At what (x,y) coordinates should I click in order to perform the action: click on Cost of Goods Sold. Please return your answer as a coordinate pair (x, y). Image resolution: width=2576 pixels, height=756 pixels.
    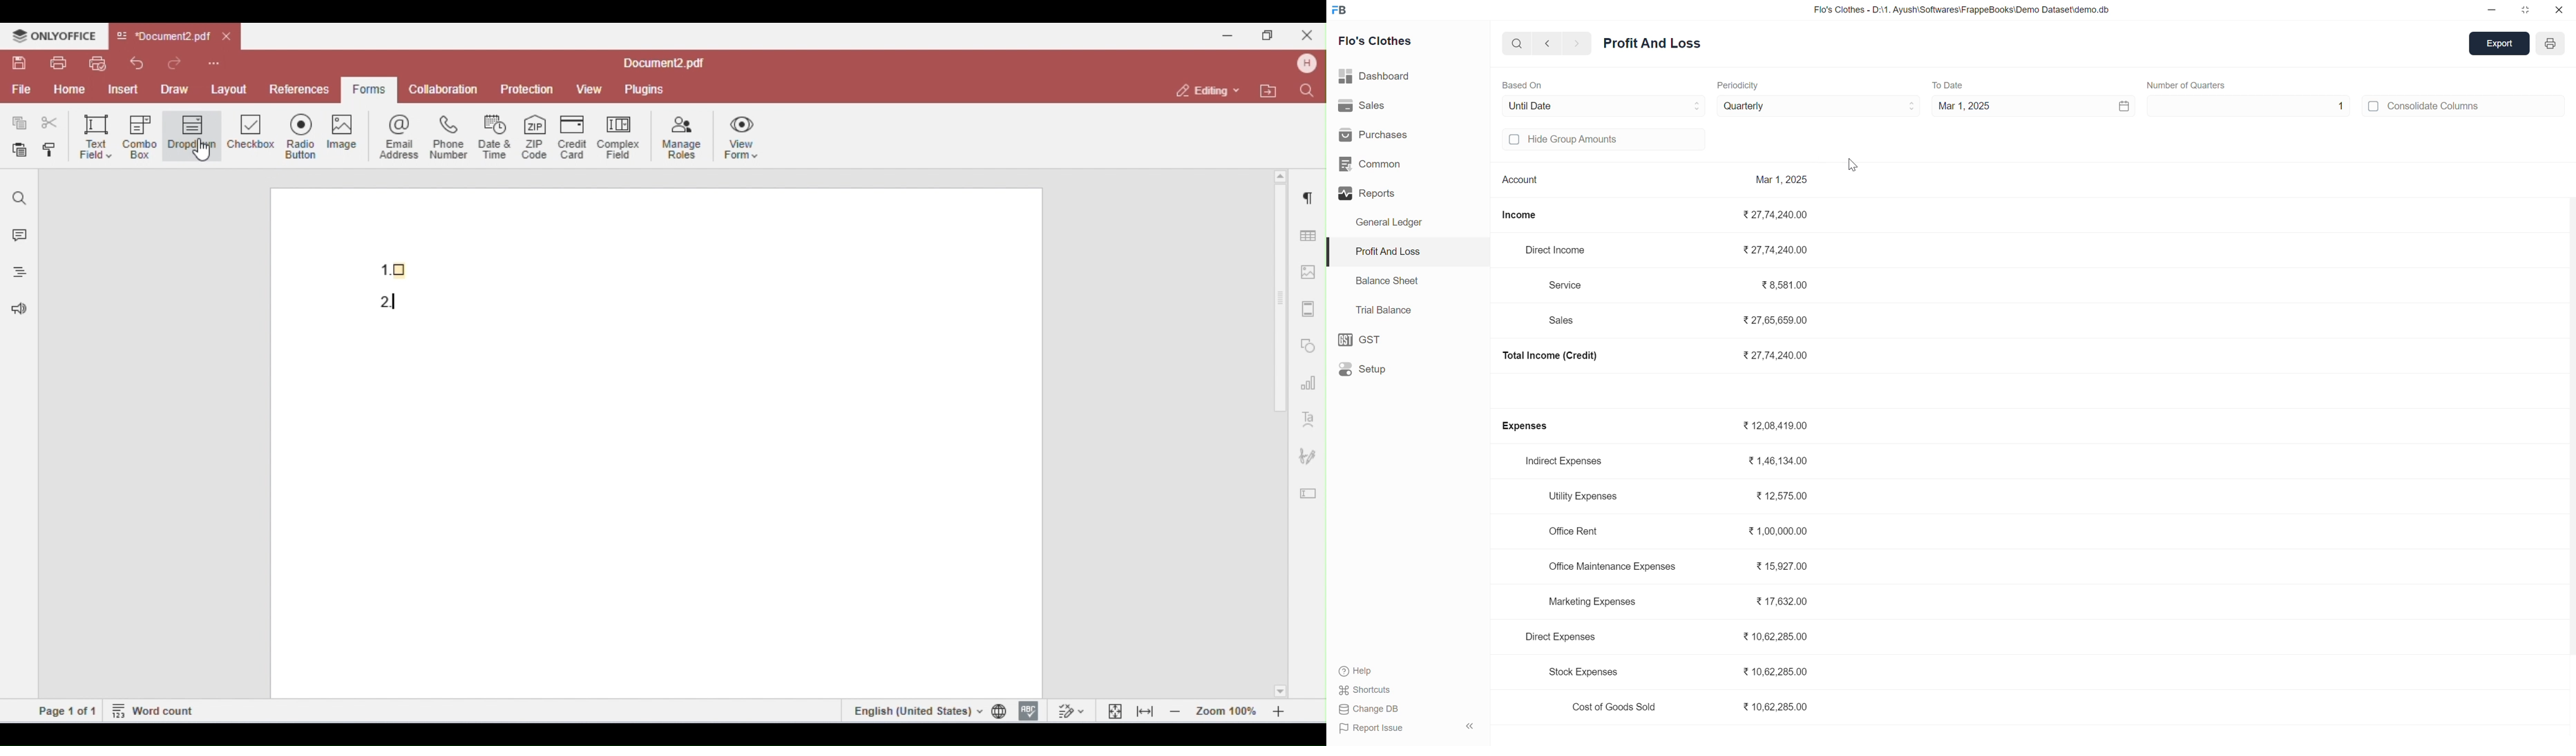
    Looking at the image, I should click on (1609, 706).